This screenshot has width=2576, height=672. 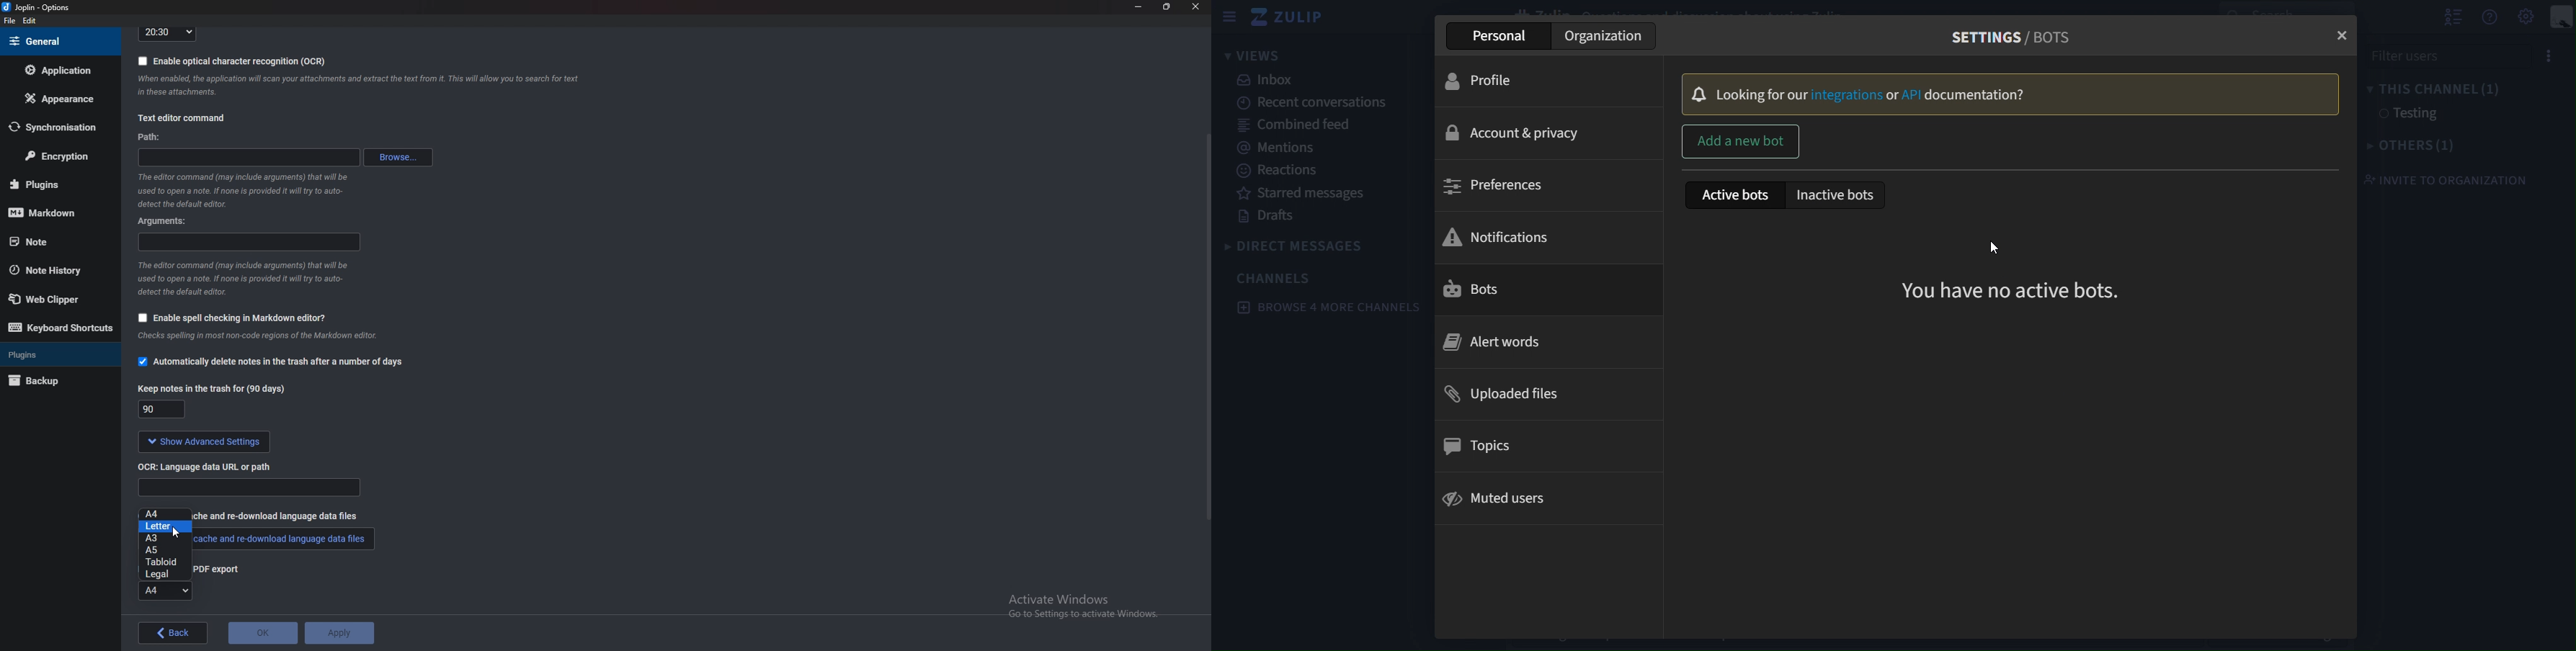 What do you see at coordinates (242, 278) in the screenshot?
I see `Info on editor command` at bounding box center [242, 278].